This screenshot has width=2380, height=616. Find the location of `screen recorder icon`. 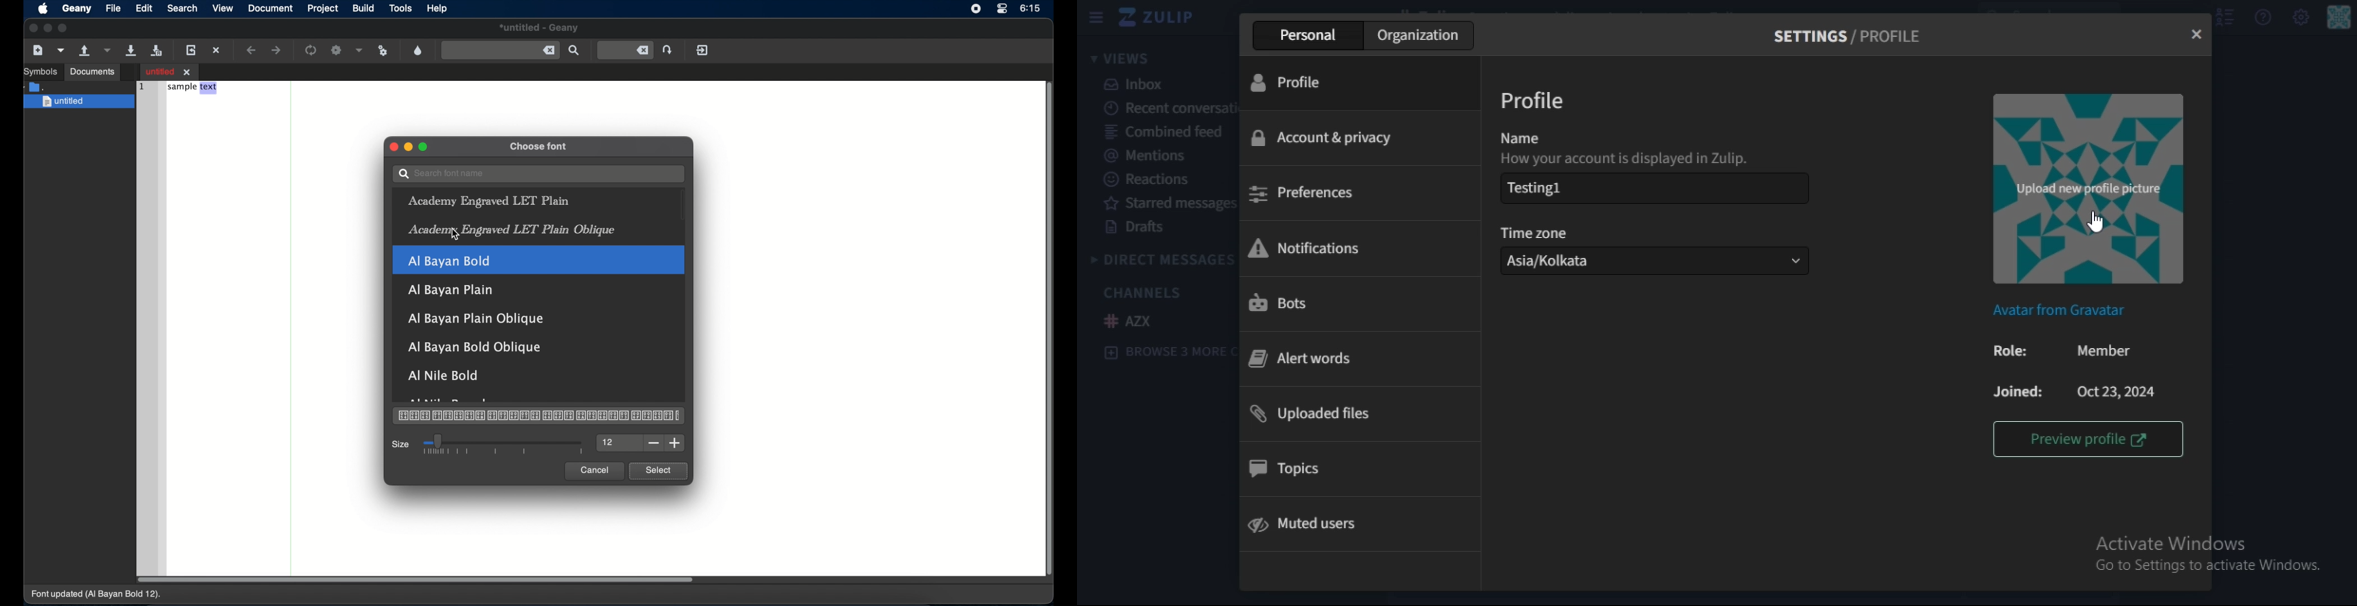

screen recorder icon is located at coordinates (976, 10).